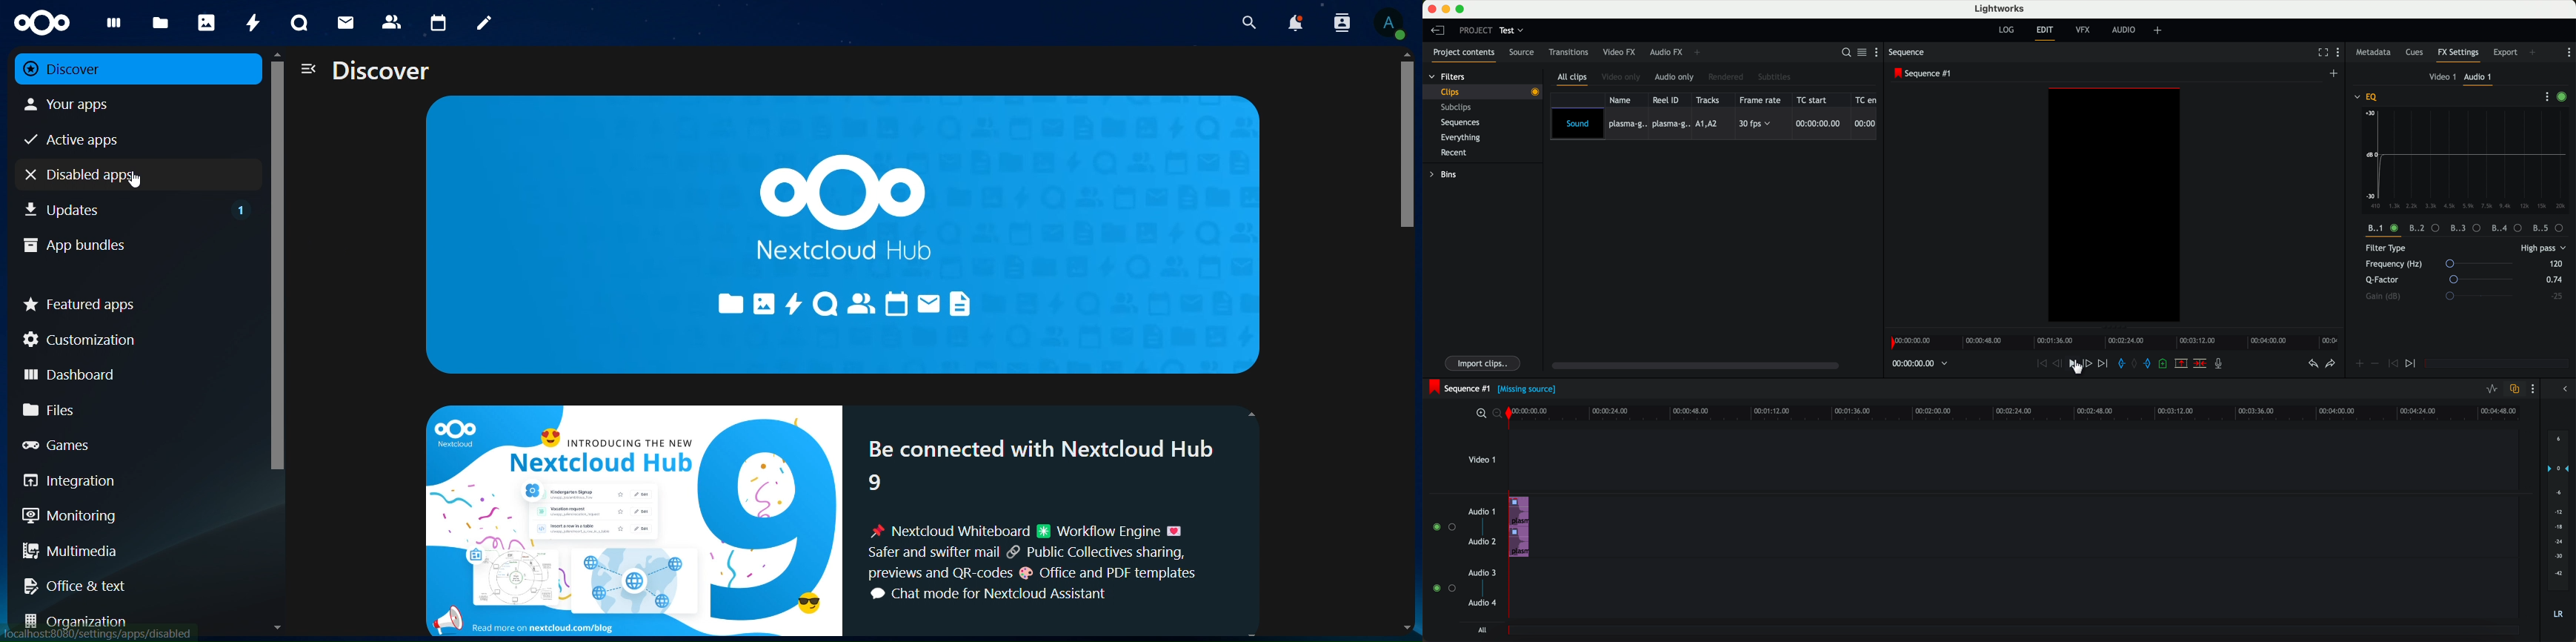 The height and width of the screenshot is (644, 2576). Describe the element at coordinates (2089, 363) in the screenshot. I see `nudge one frame foward` at that location.